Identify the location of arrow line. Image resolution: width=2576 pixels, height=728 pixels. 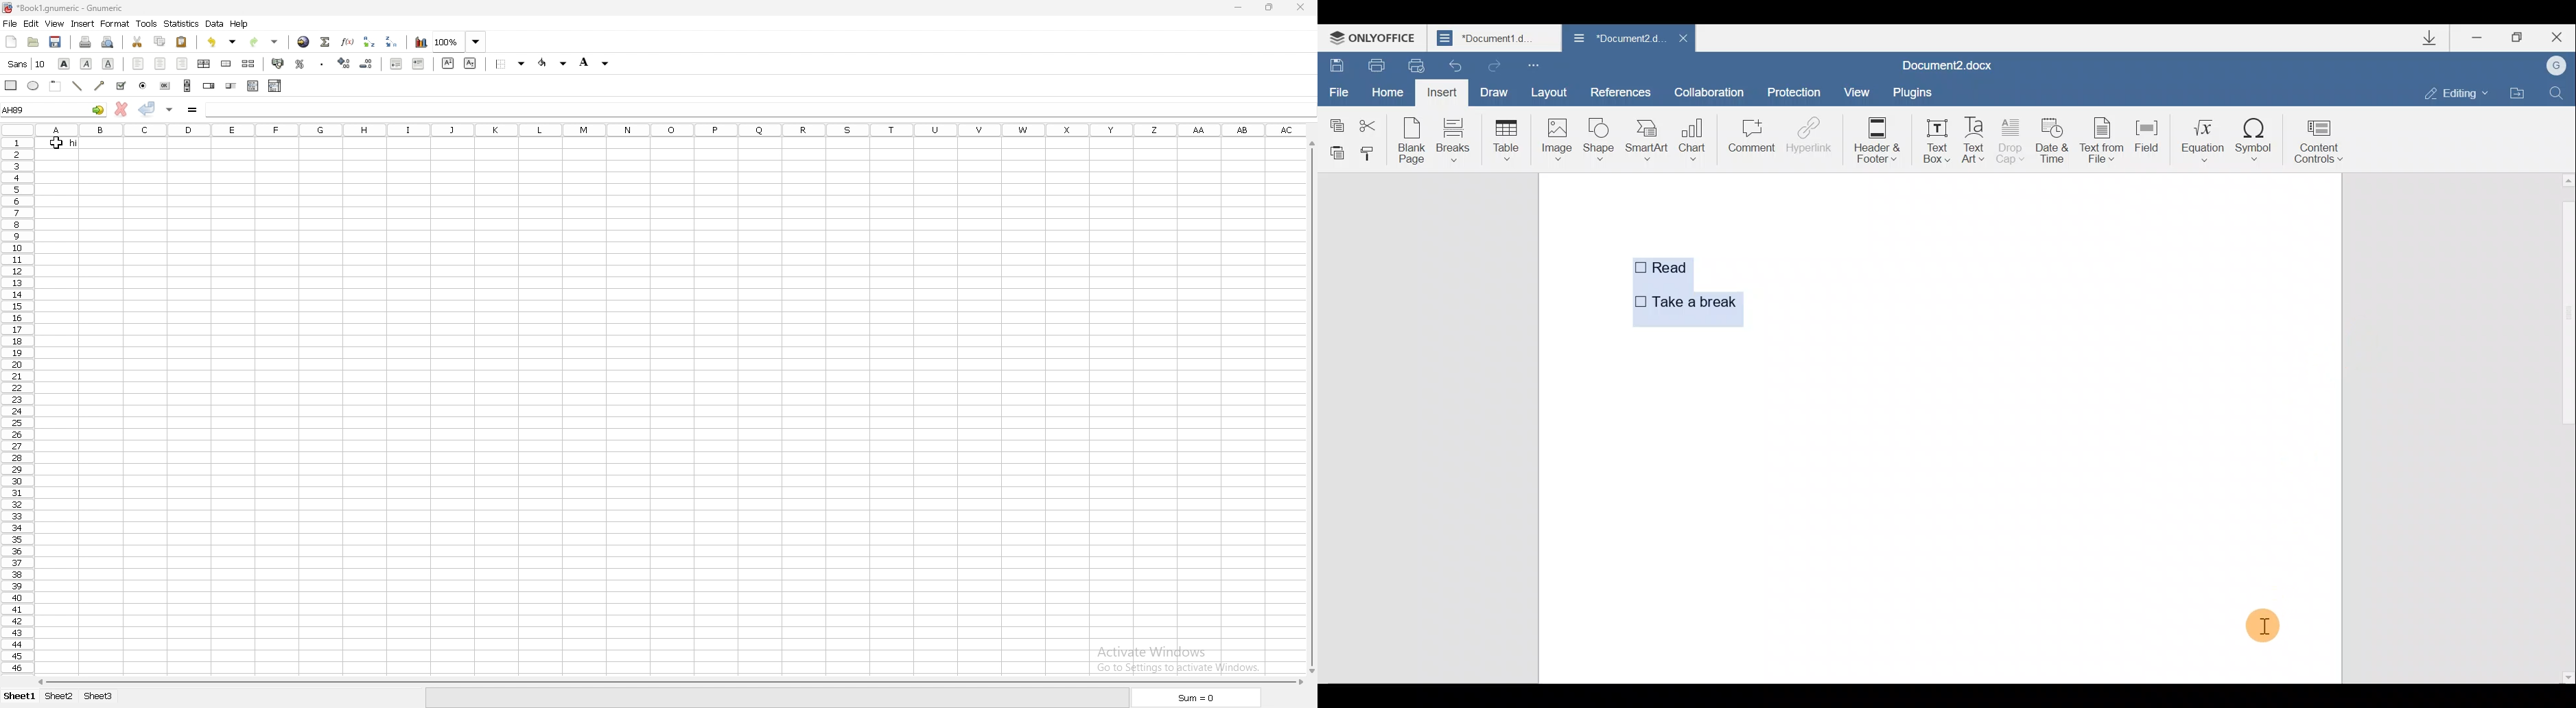
(101, 86).